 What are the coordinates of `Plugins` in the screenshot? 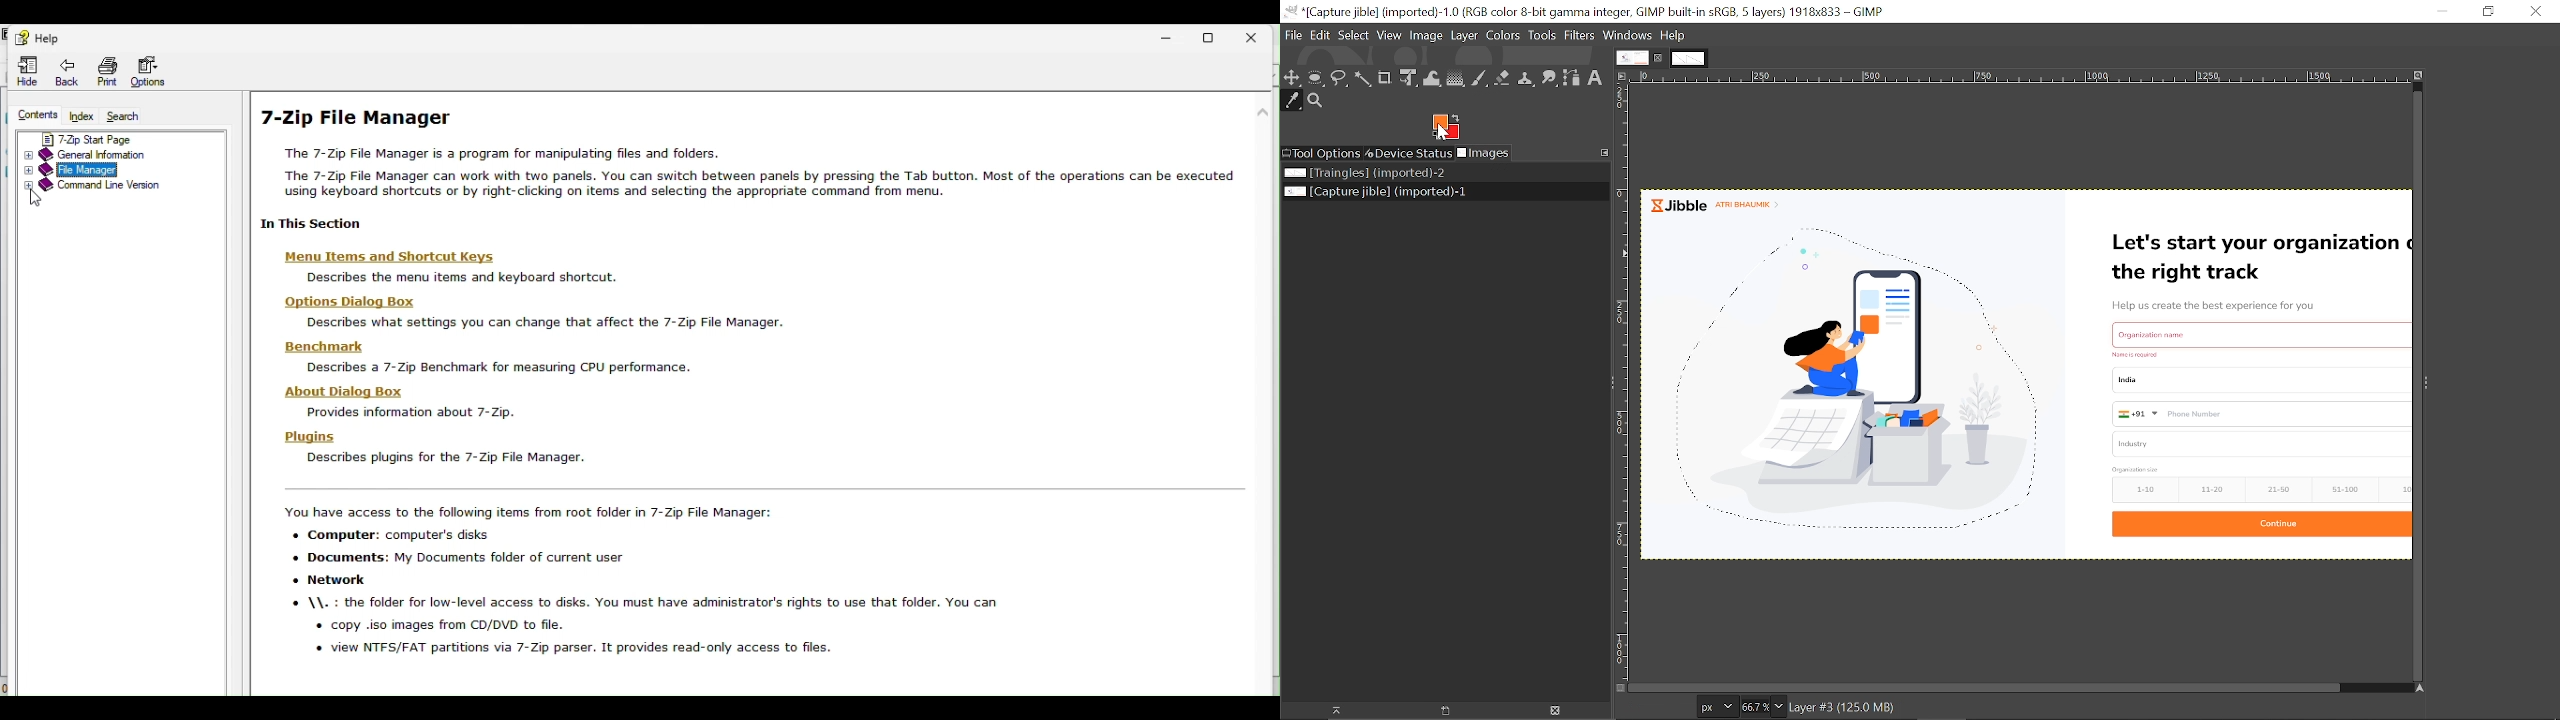 It's located at (311, 439).